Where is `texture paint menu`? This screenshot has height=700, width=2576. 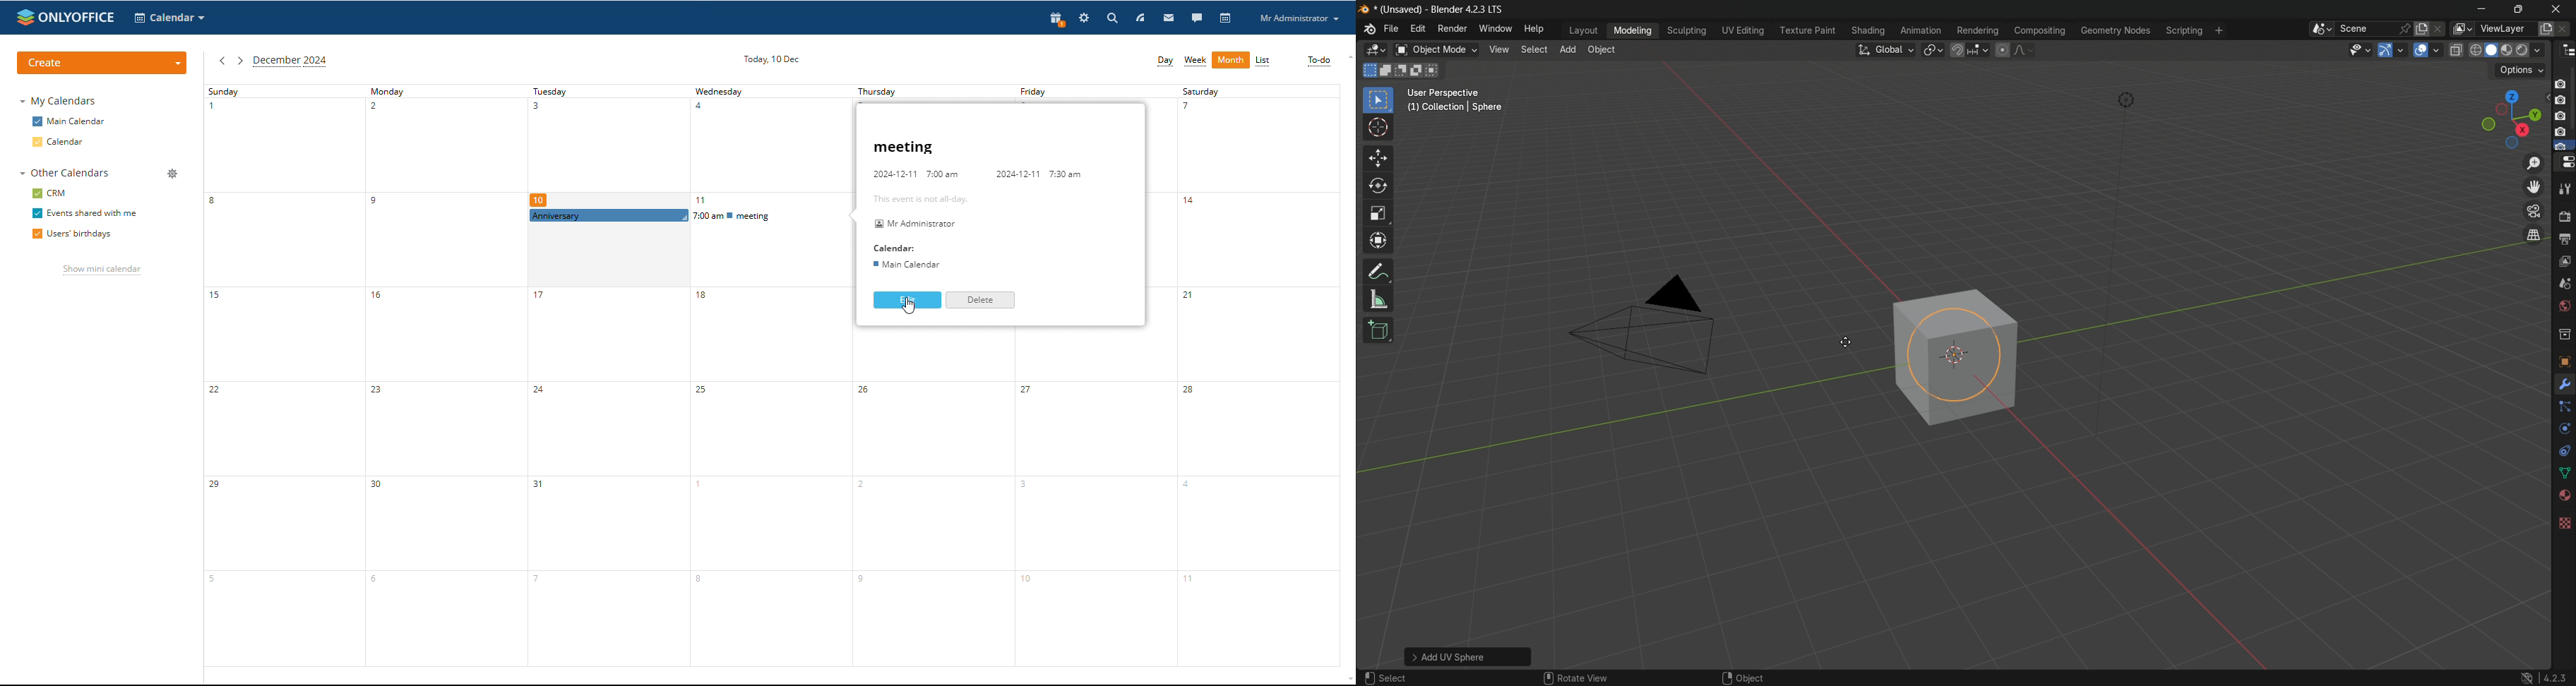 texture paint menu is located at coordinates (1807, 32).